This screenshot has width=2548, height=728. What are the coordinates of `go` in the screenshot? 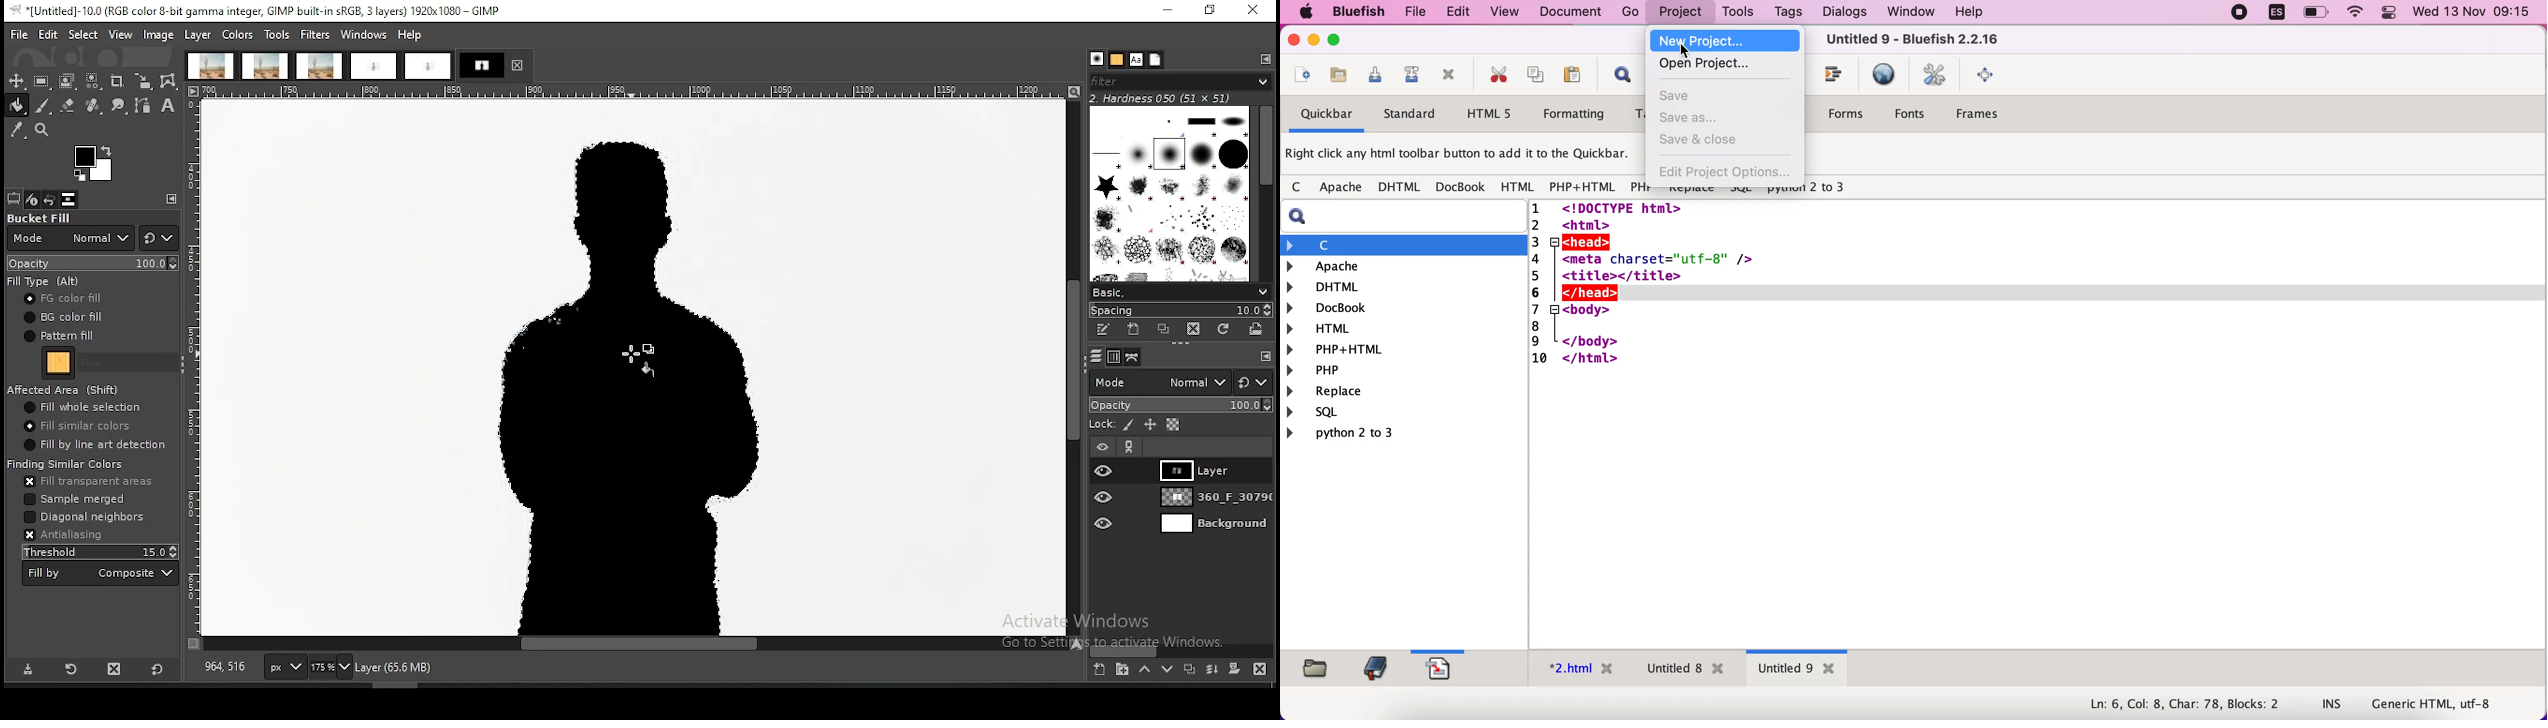 It's located at (1631, 12).